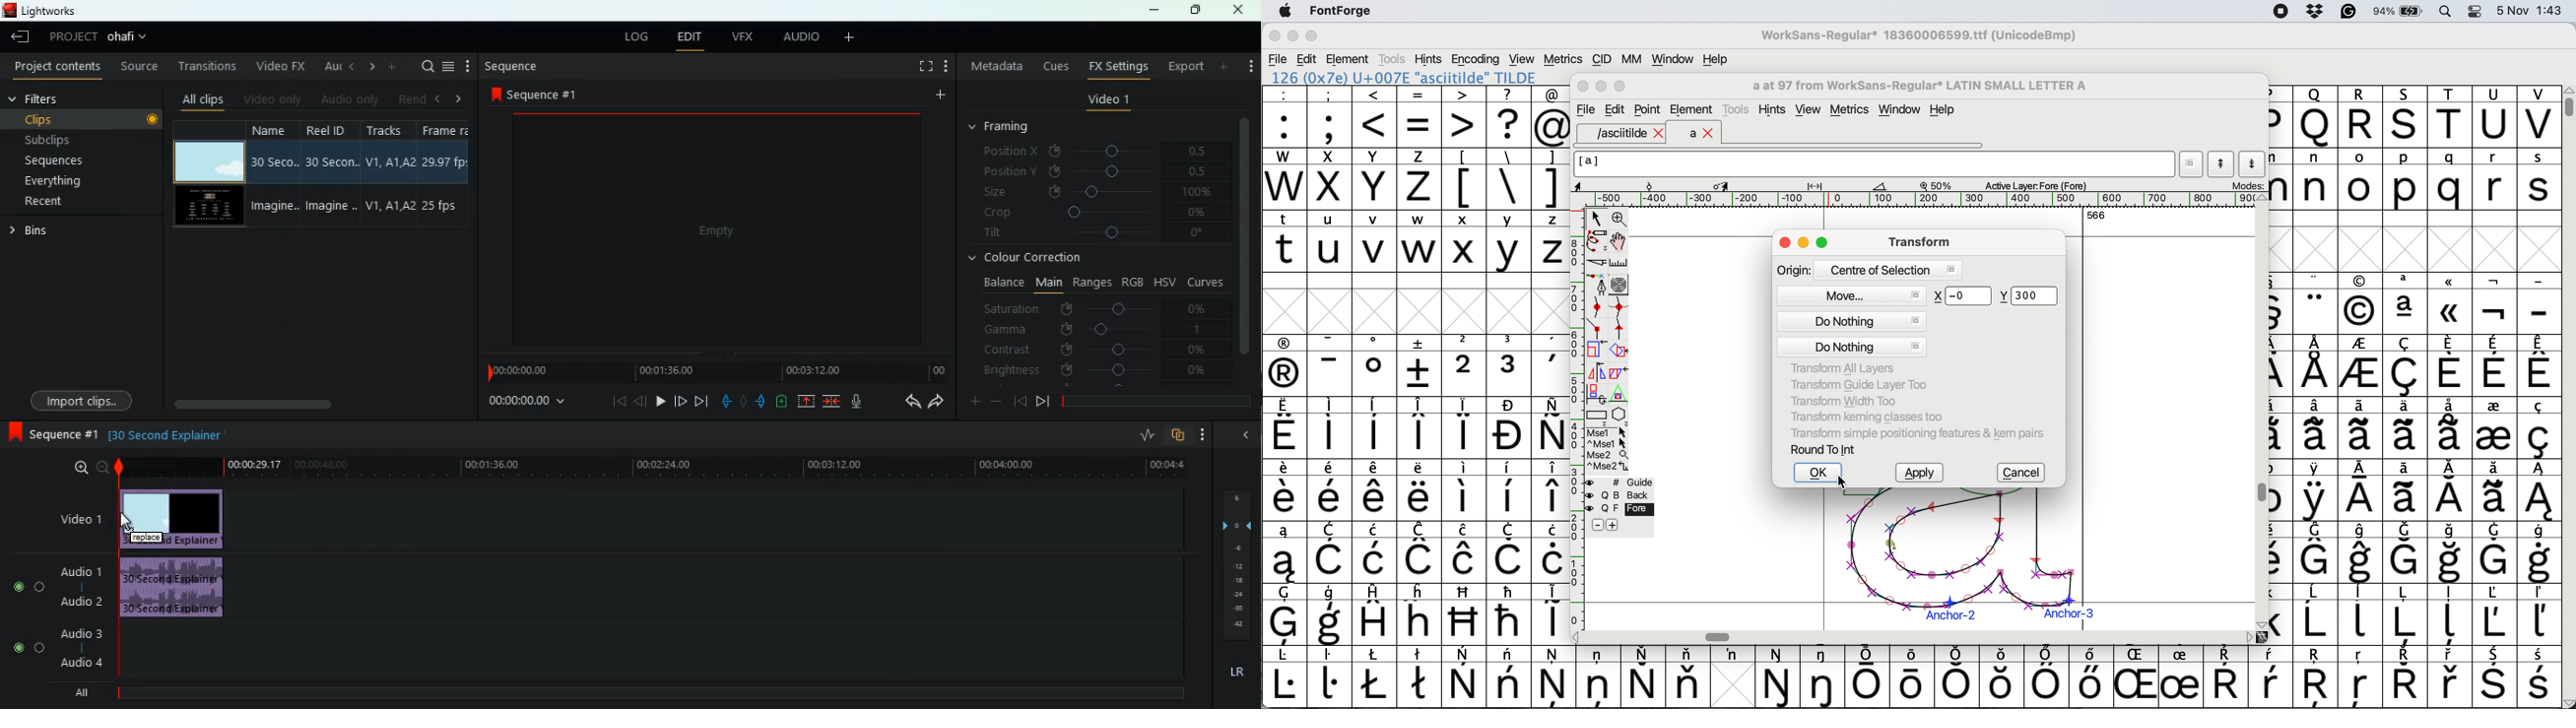 This screenshot has height=728, width=2576. Describe the element at coordinates (1584, 86) in the screenshot. I see `Close` at that location.